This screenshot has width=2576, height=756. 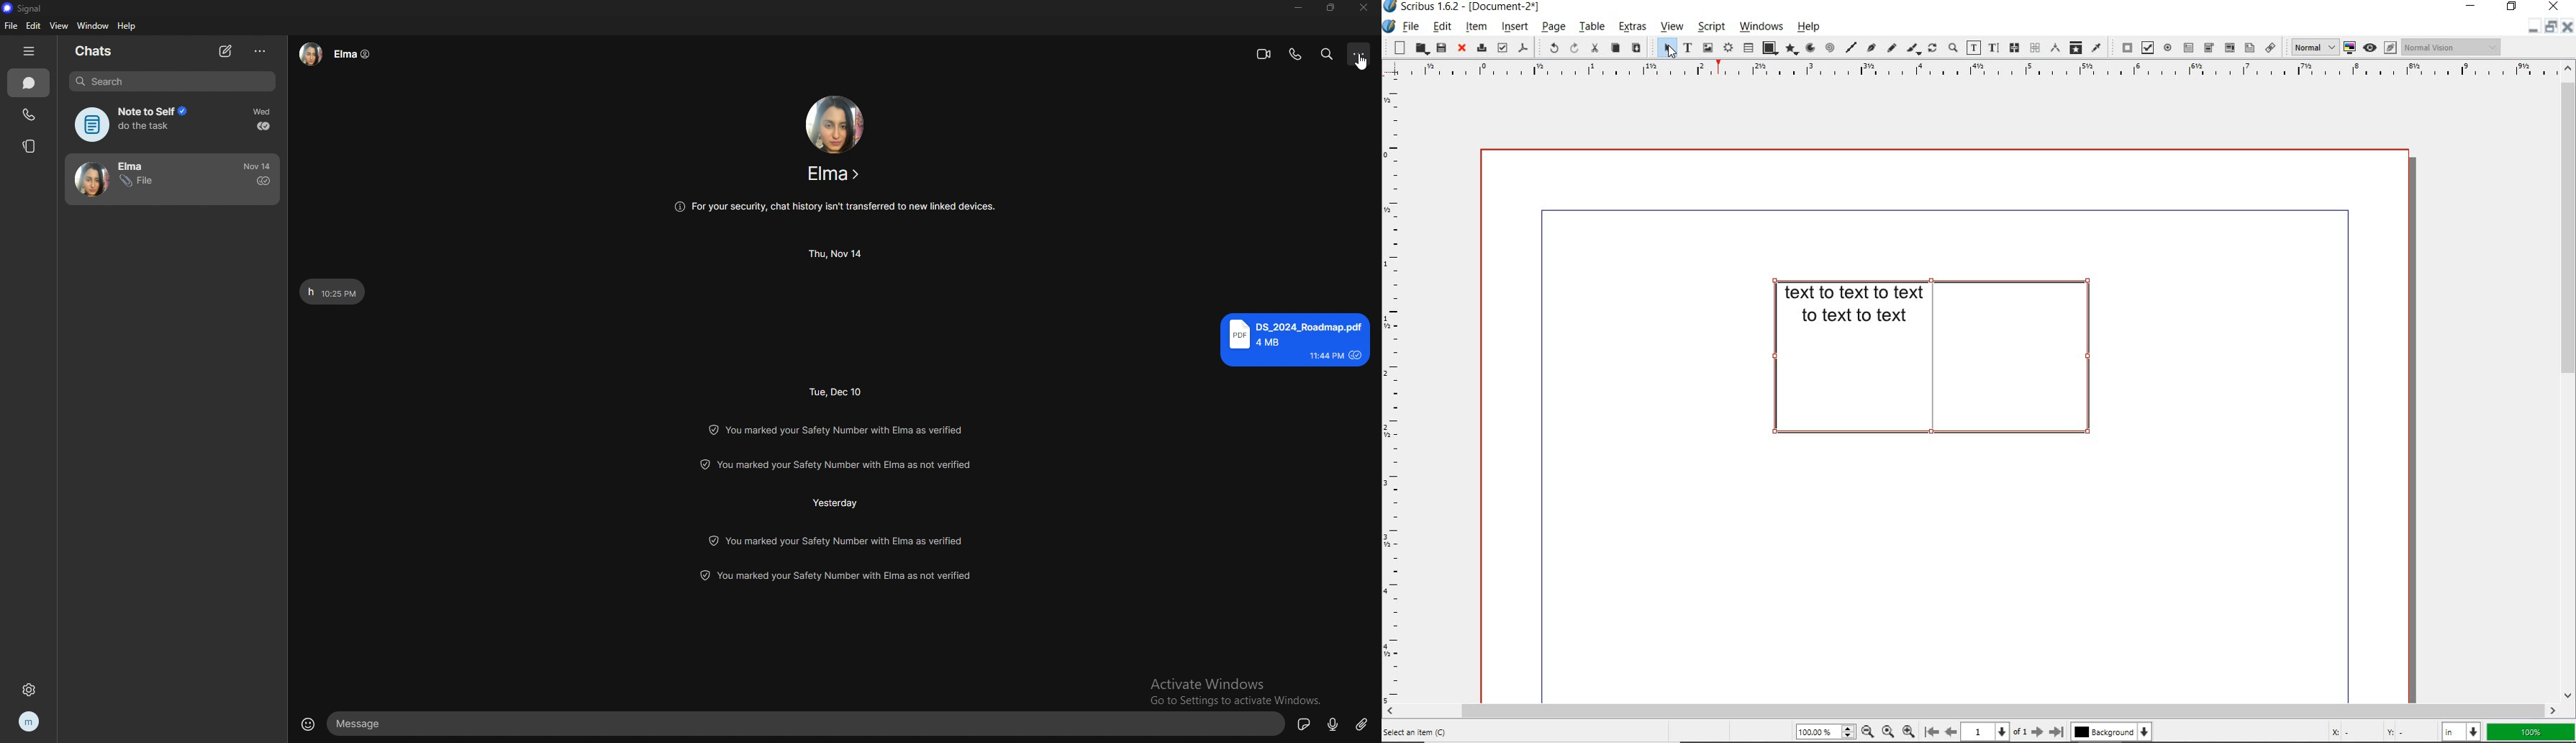 What do you see at coordinates (2054, 49) in the screenshot?
I see `measurements` at bounding box center [2054, 49].